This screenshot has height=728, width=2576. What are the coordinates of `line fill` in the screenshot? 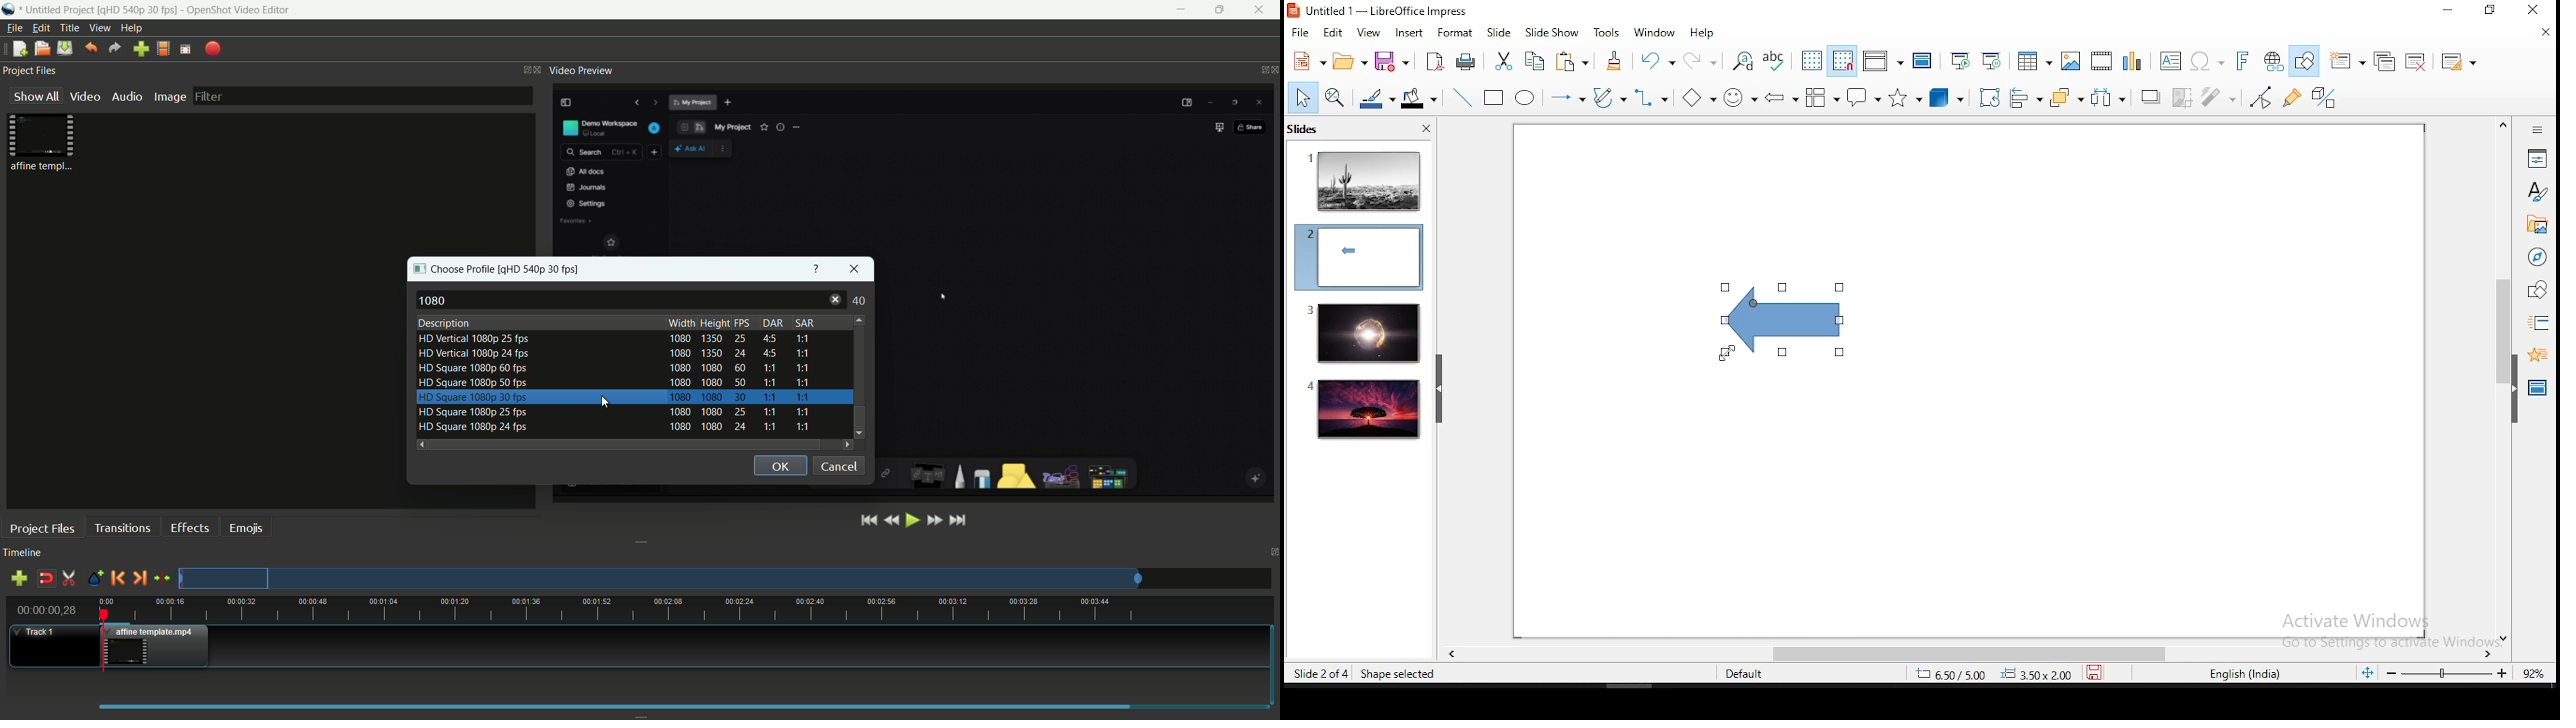 It's located at (1375, 99).